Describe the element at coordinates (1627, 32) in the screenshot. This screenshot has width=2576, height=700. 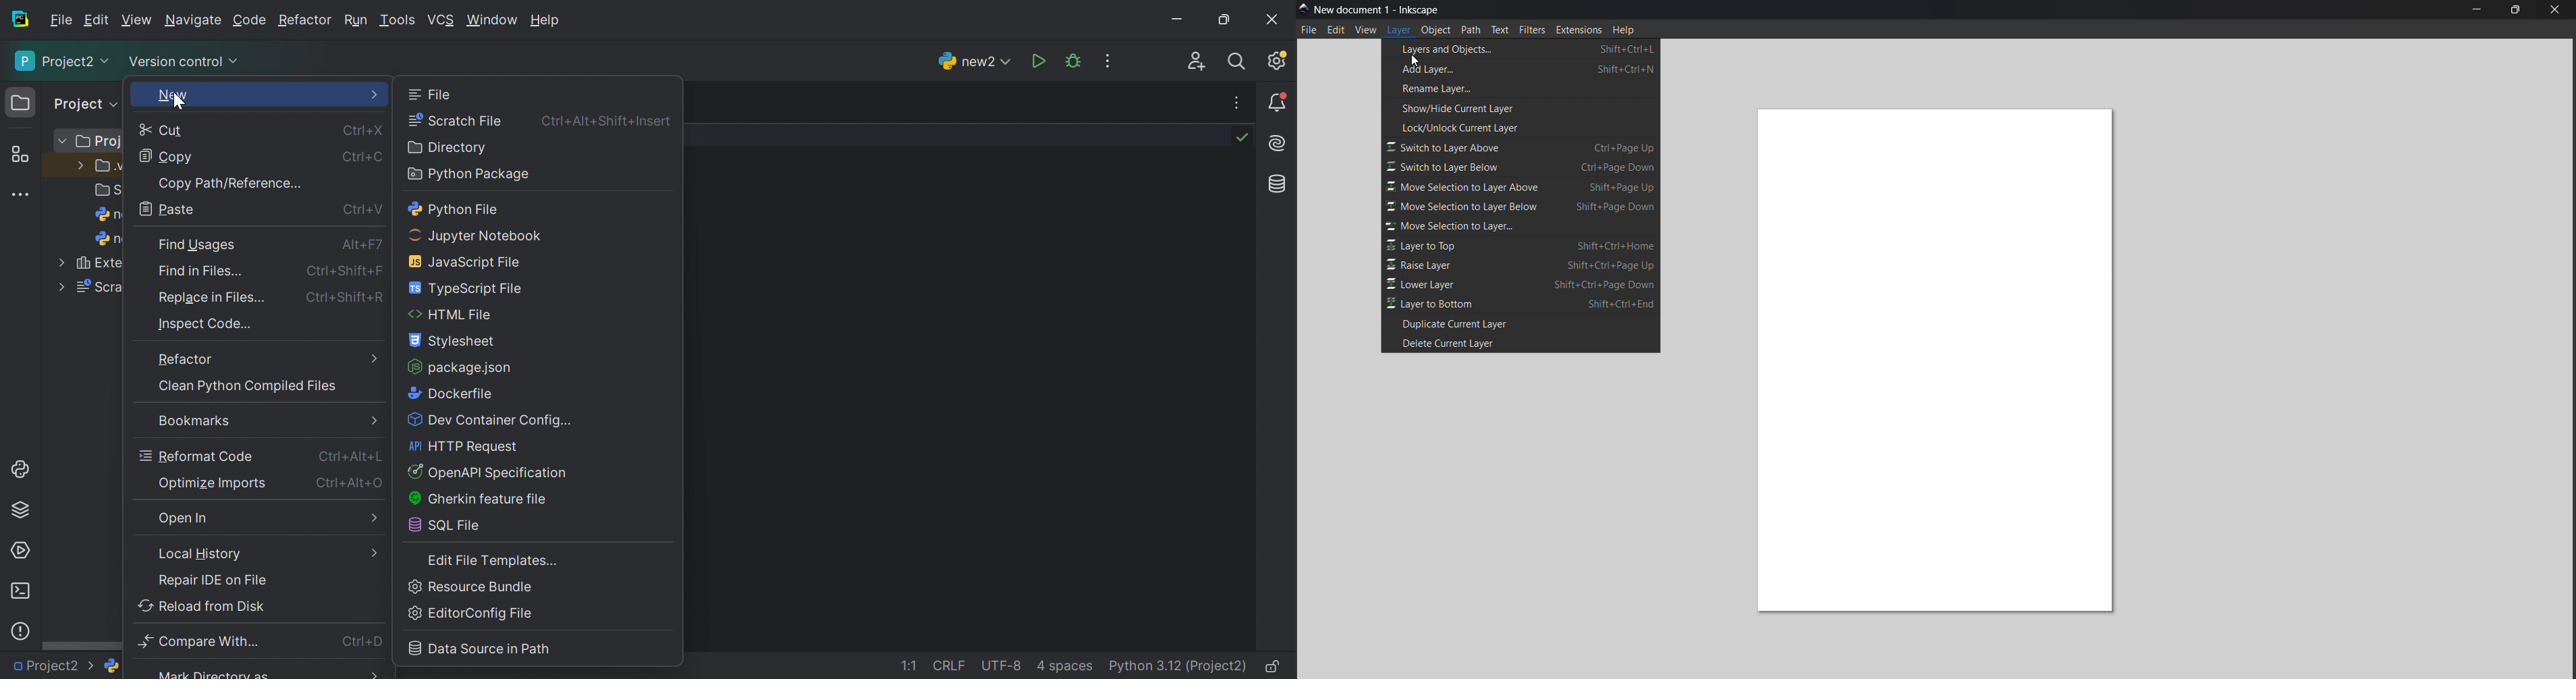
I see `Help` at that location.